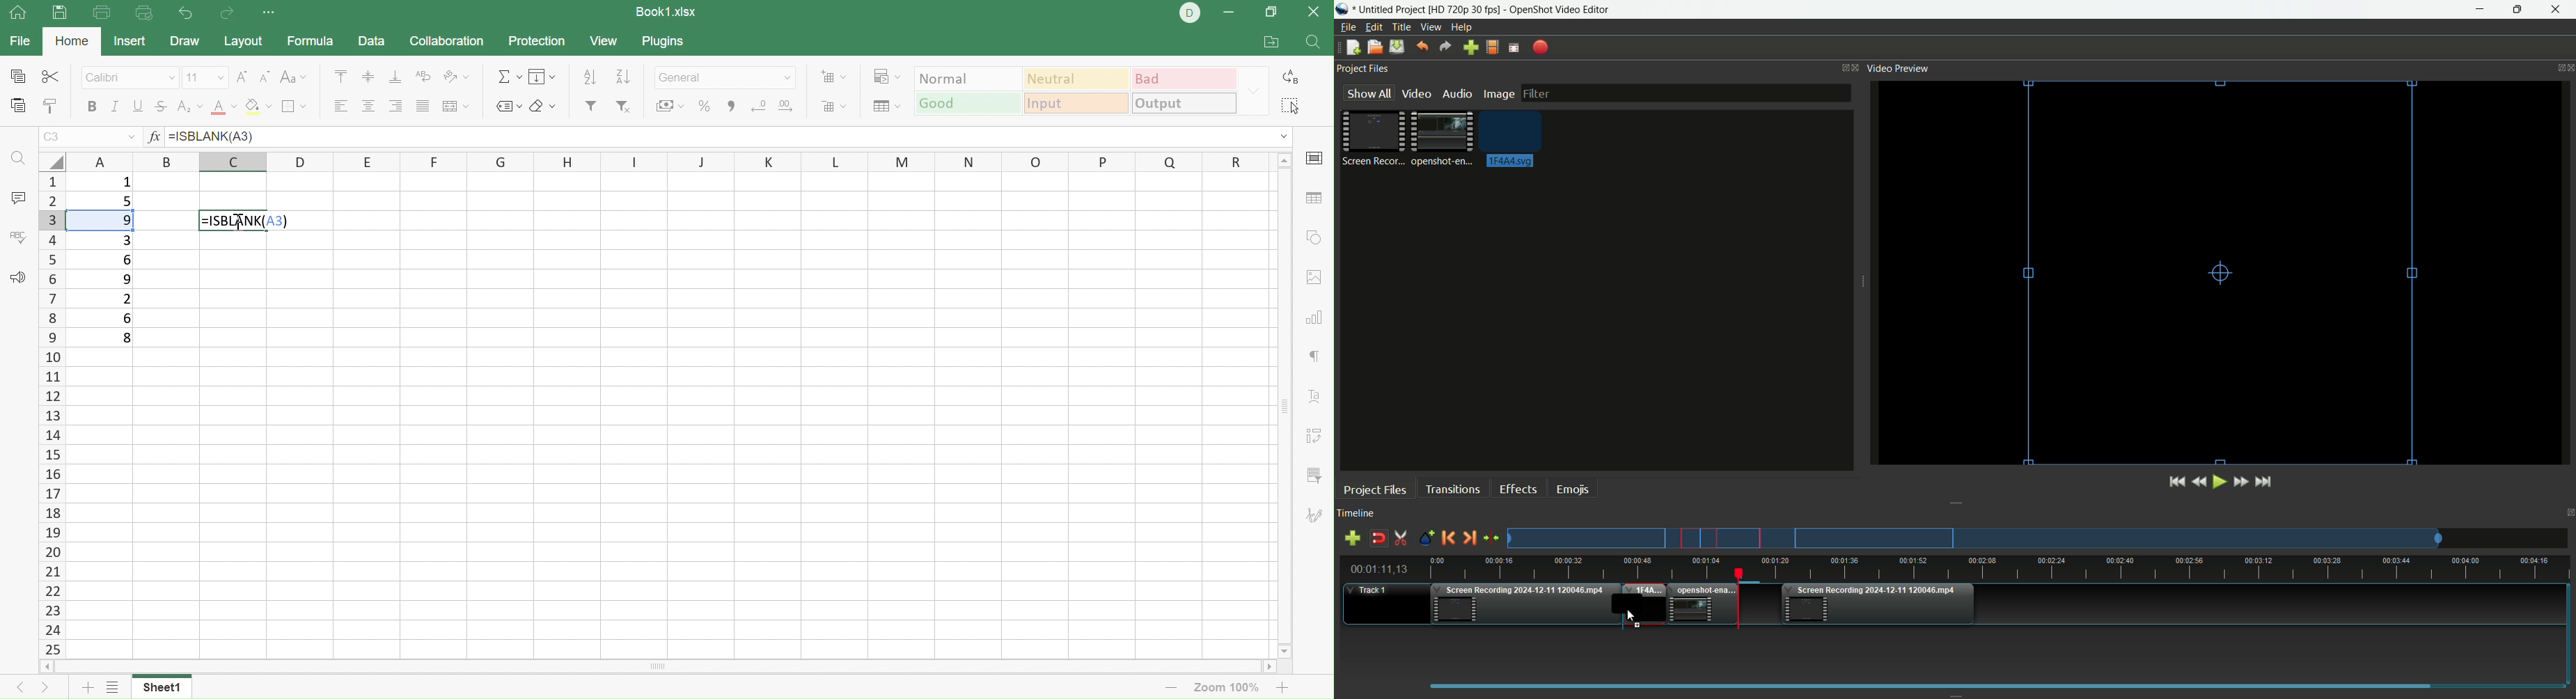 This screenshot has height=700, width=2576. I want to click on Draw, so click(184, 41).